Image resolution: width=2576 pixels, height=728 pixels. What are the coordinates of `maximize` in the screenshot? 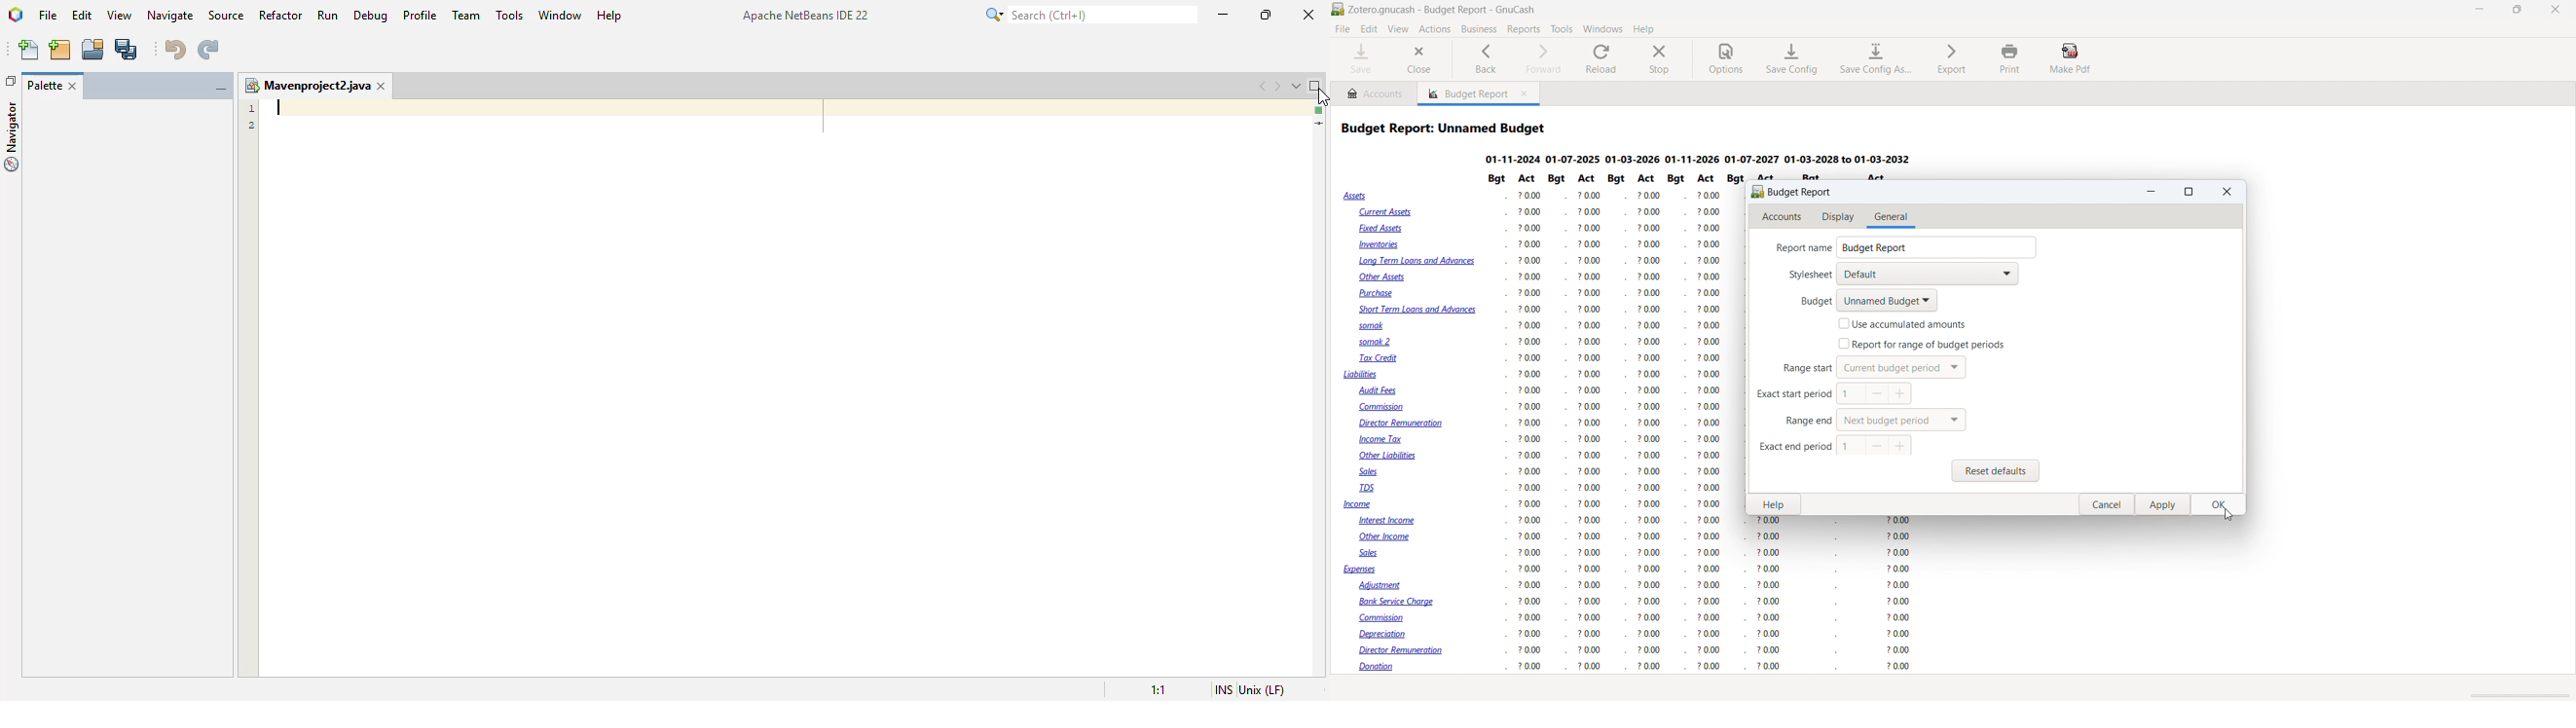 It's located at (2516, 10).